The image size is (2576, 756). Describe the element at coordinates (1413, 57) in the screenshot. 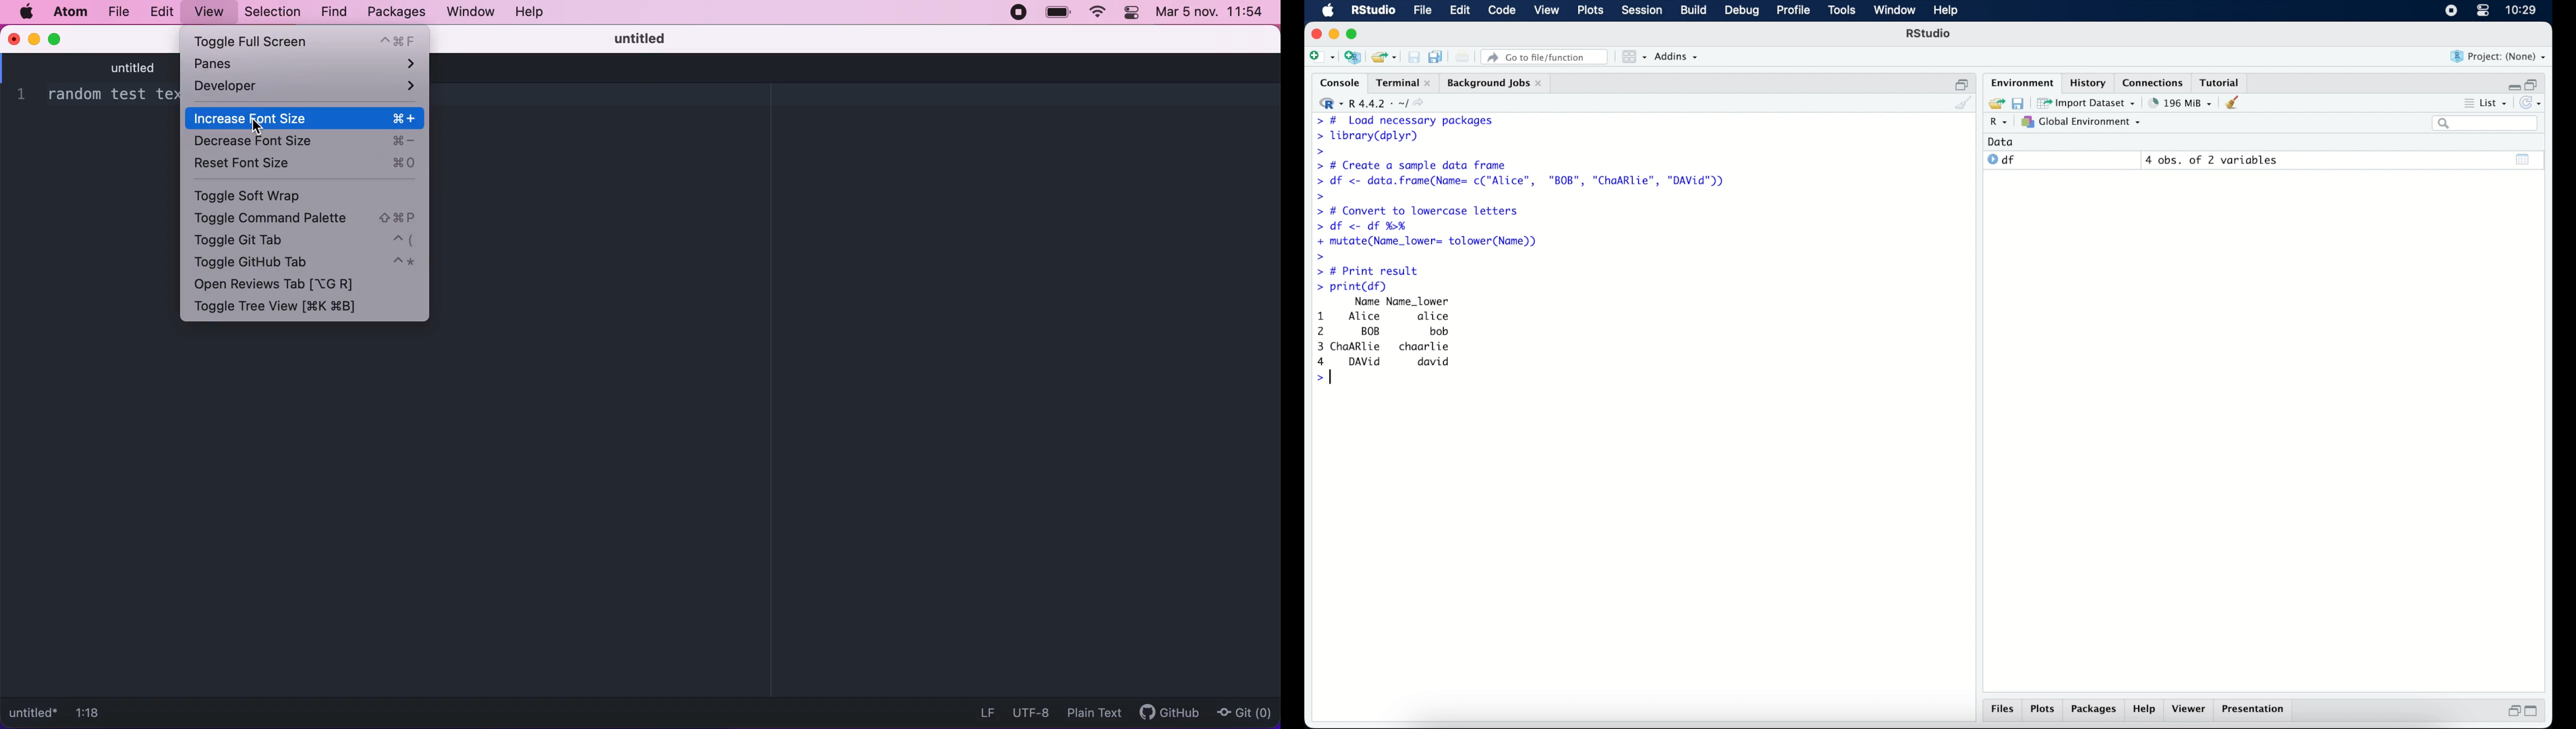

I see `save` at that location.